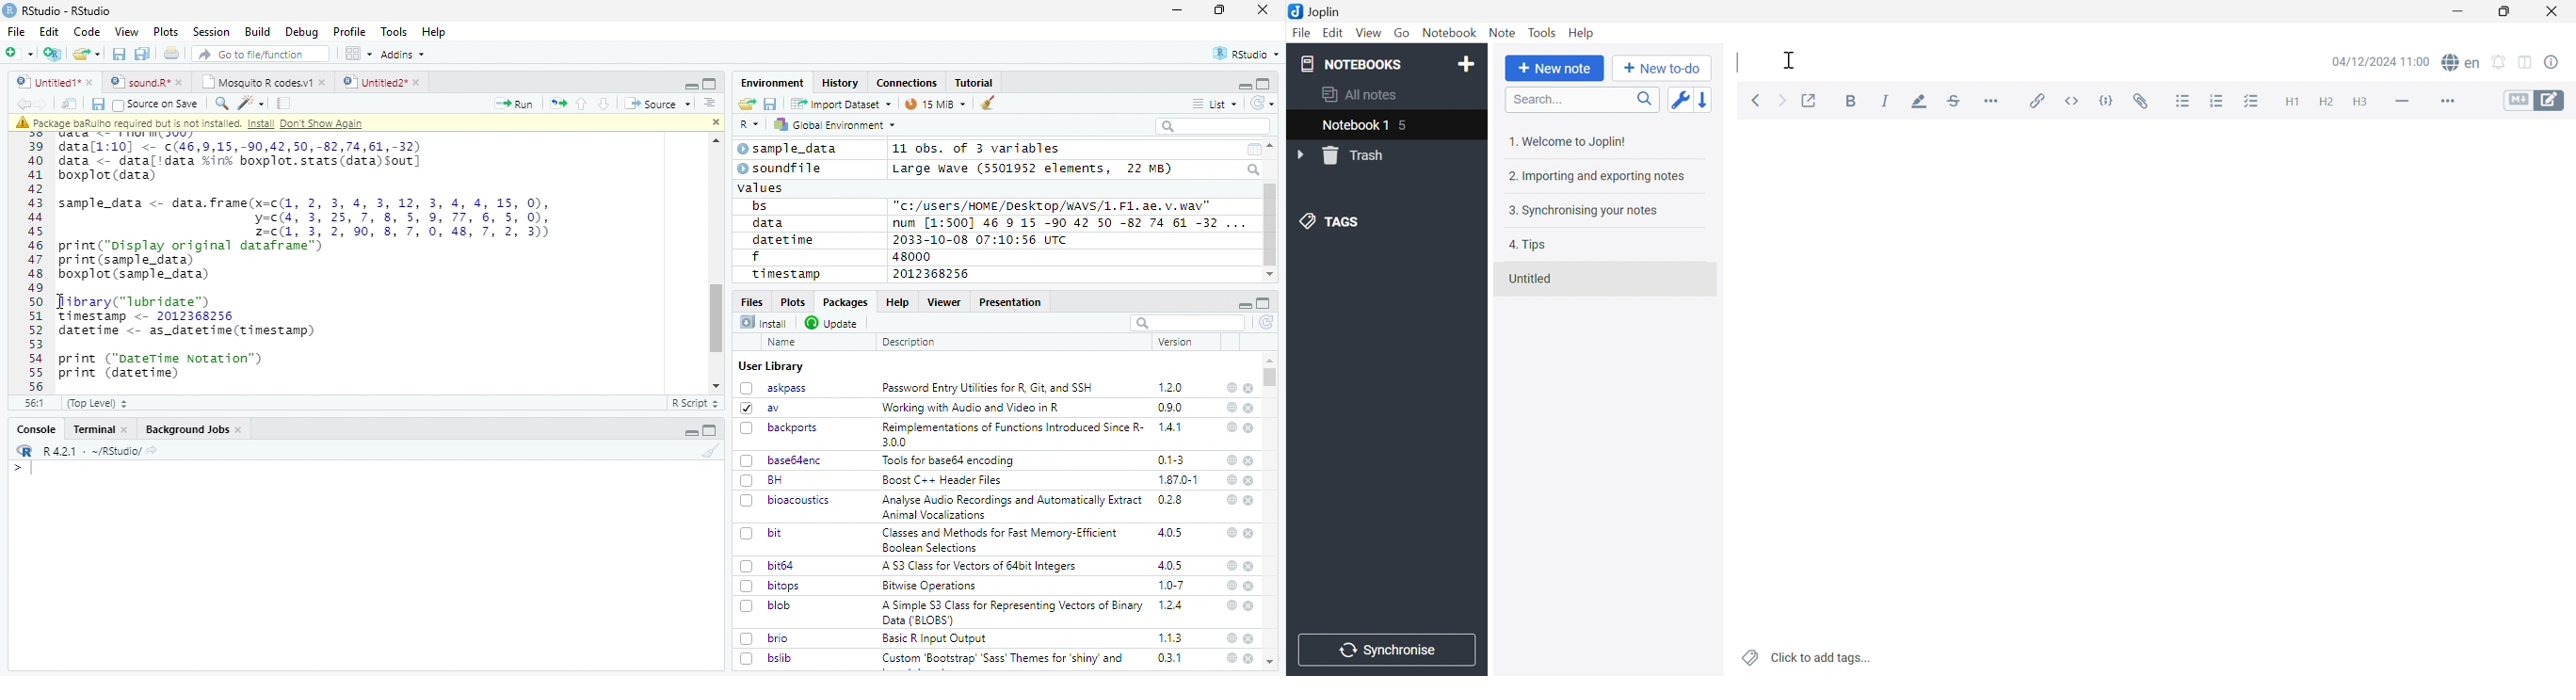 This screenshot has height=700, width=2576. What do you see at coordinates (1249, 587) in the screenshot?
I see `close` at bounding box center [1249, 587].